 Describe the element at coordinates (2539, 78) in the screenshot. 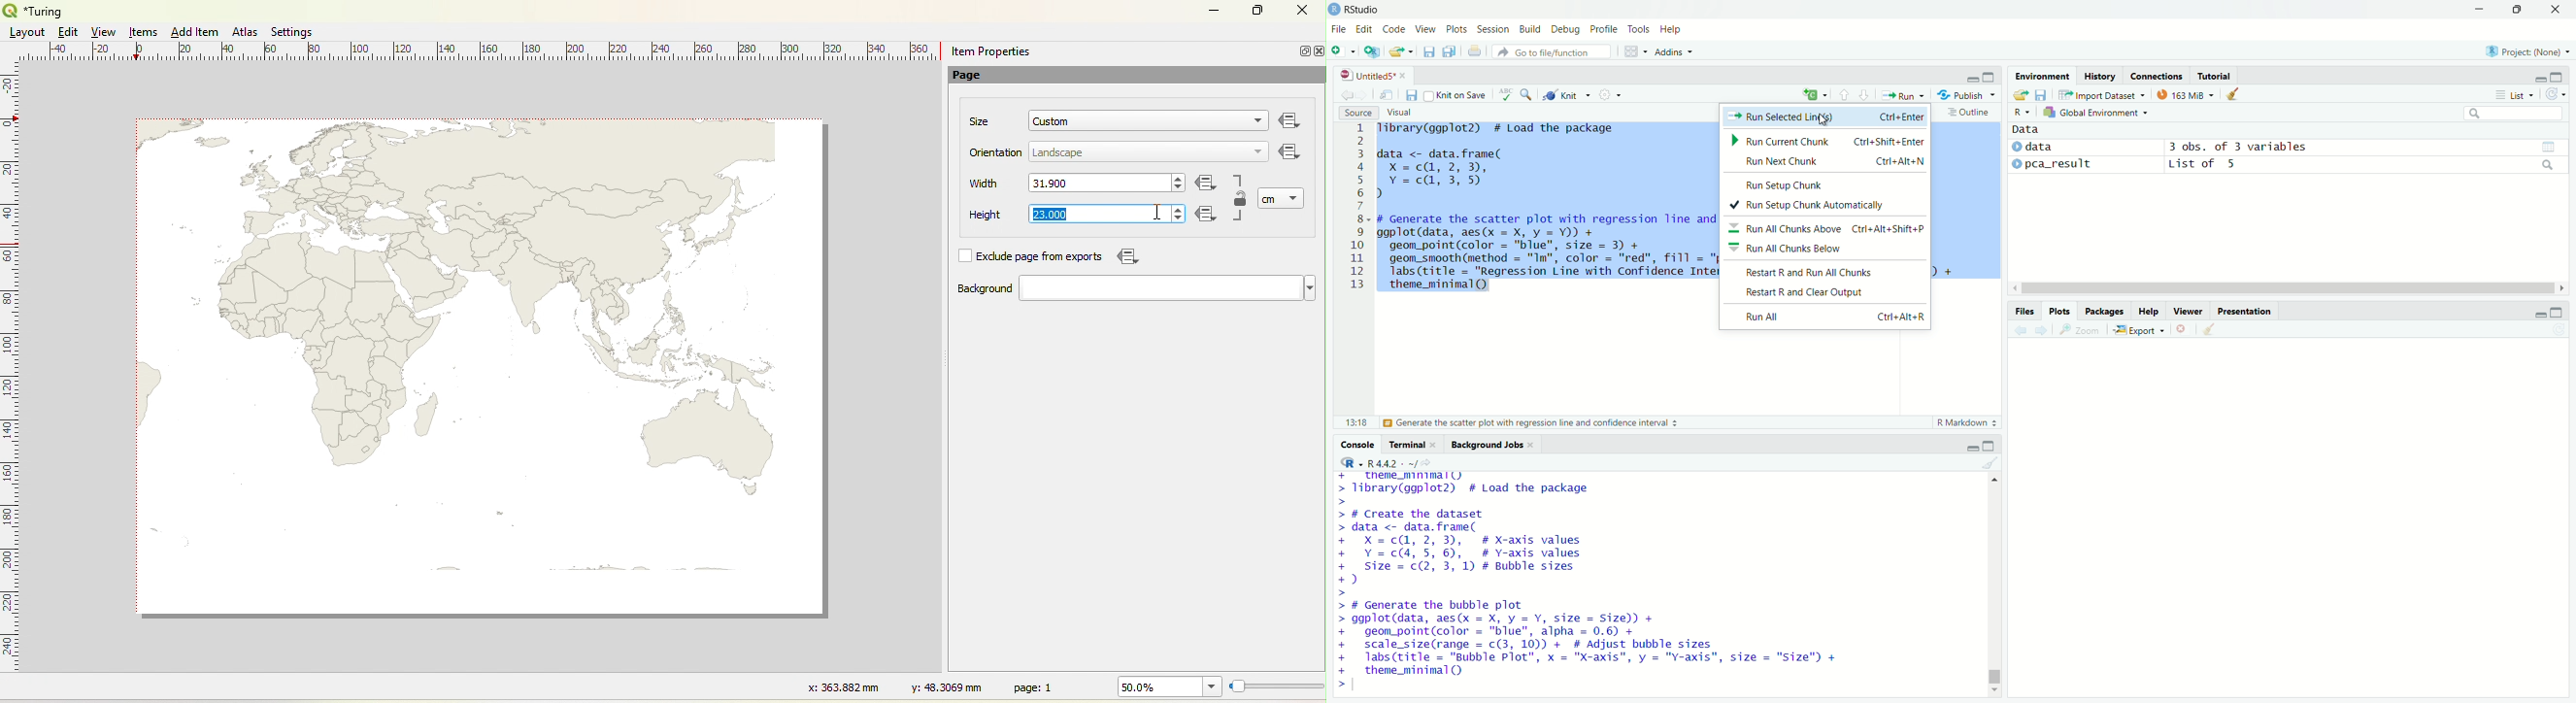

I see `minimize` at that location.